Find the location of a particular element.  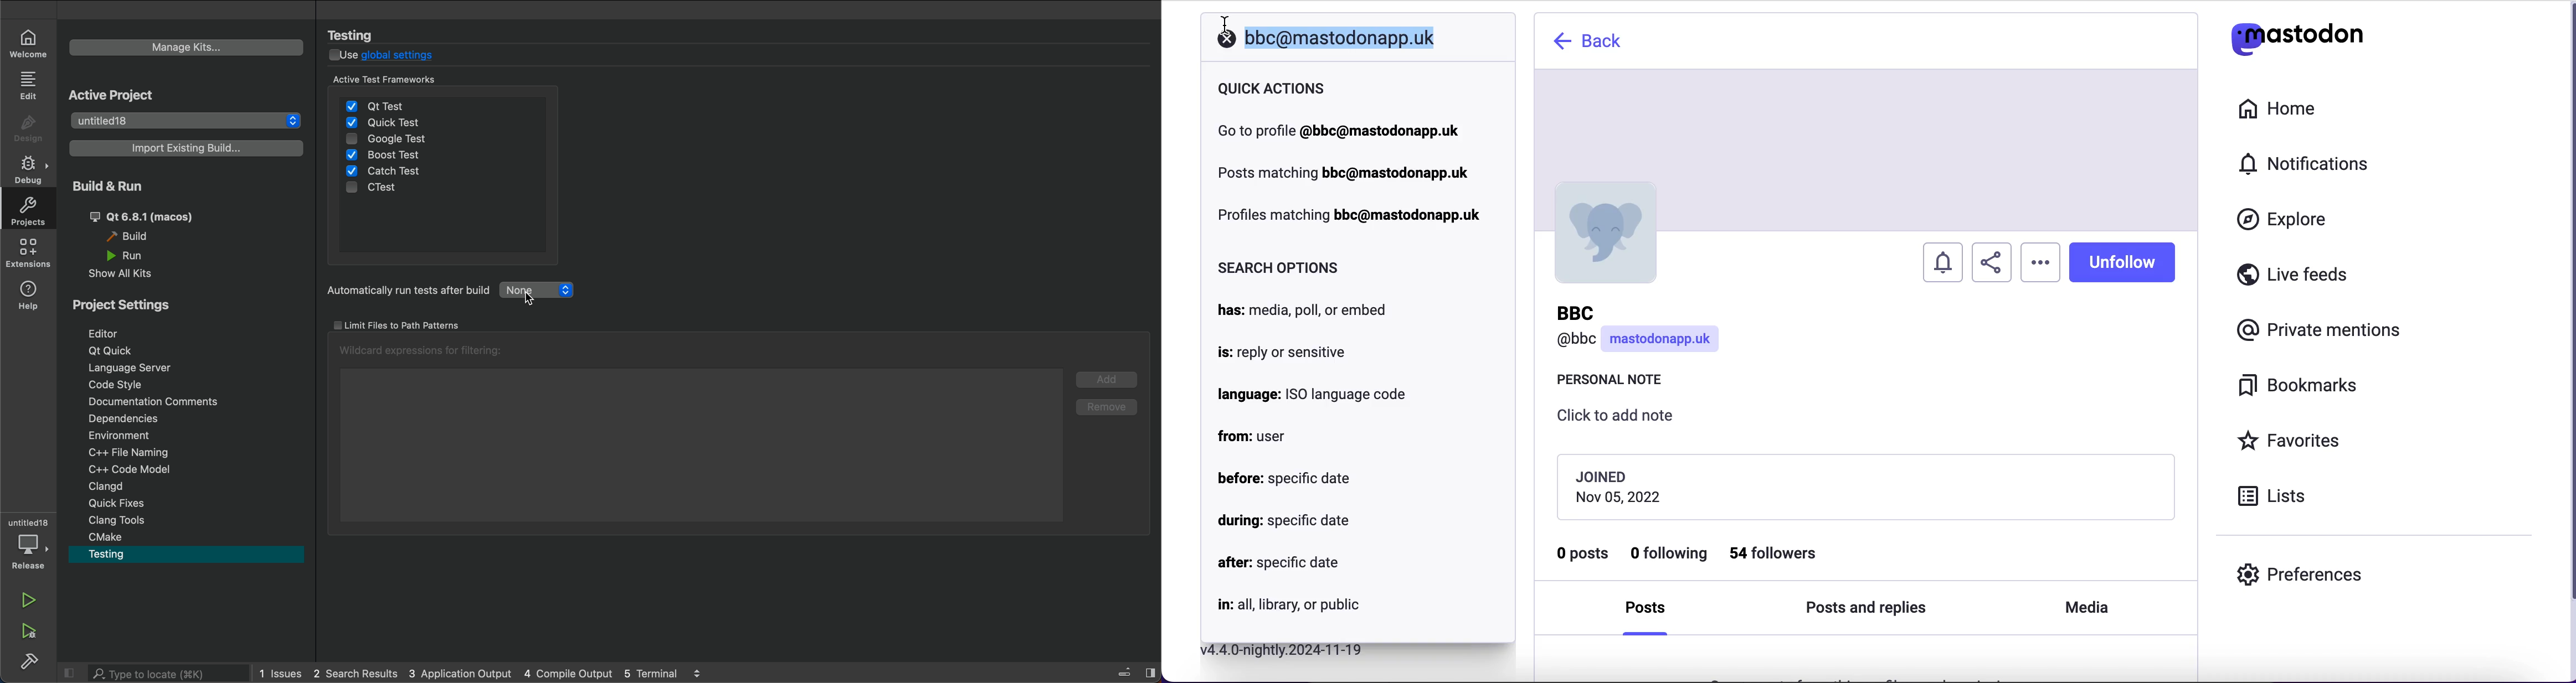

close is located at coordinates (1225, 44).